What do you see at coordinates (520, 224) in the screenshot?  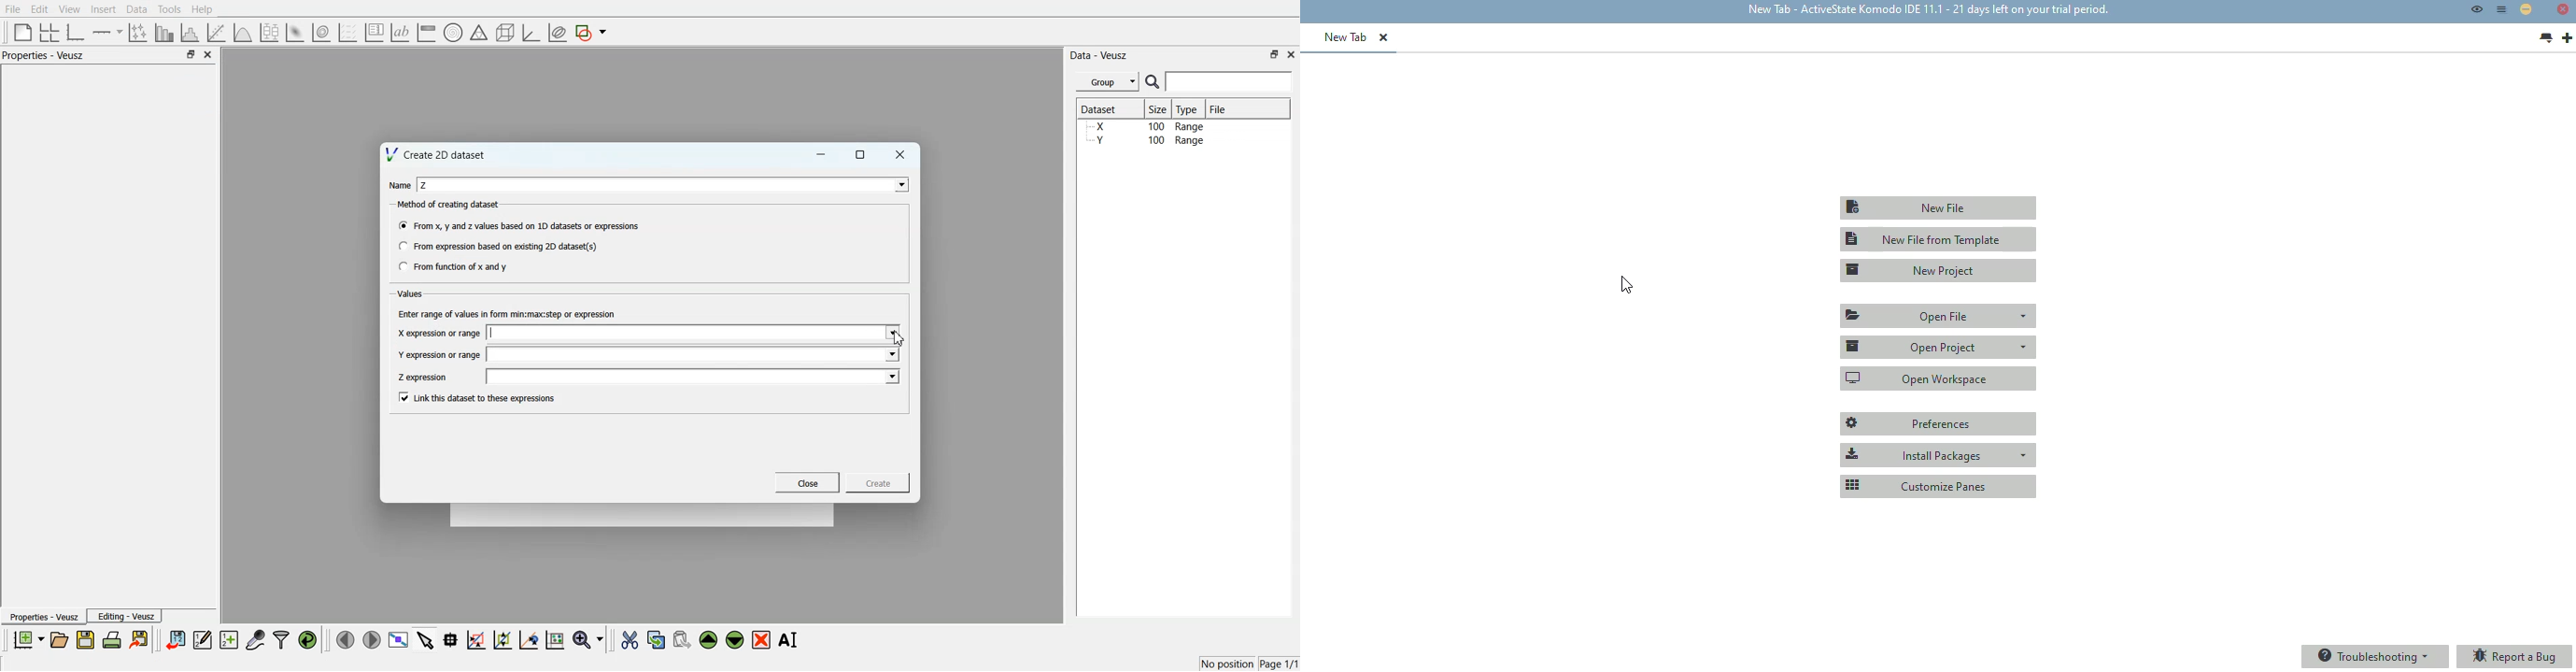 I see `|  (& Fromx, y and z values based on 1D datasets or expressions` at bounding box center [520, 224].